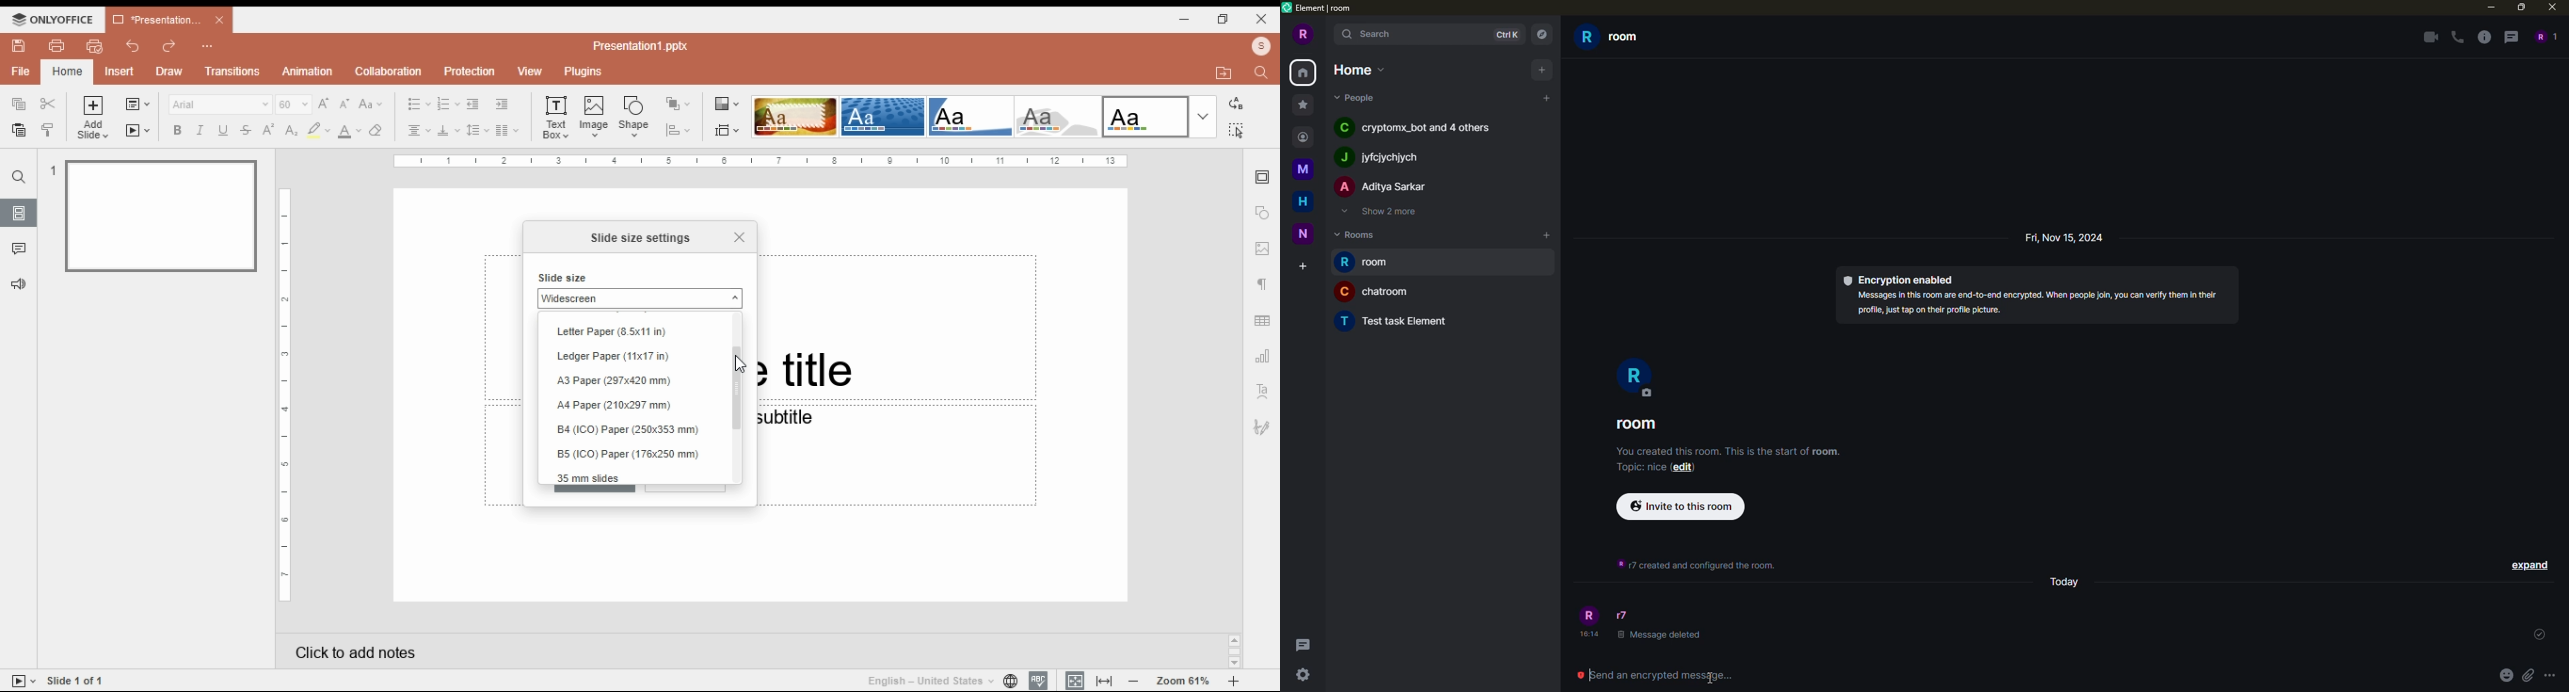 The image size is (2576, 700). I want to click on profile, so click(1302, 36).